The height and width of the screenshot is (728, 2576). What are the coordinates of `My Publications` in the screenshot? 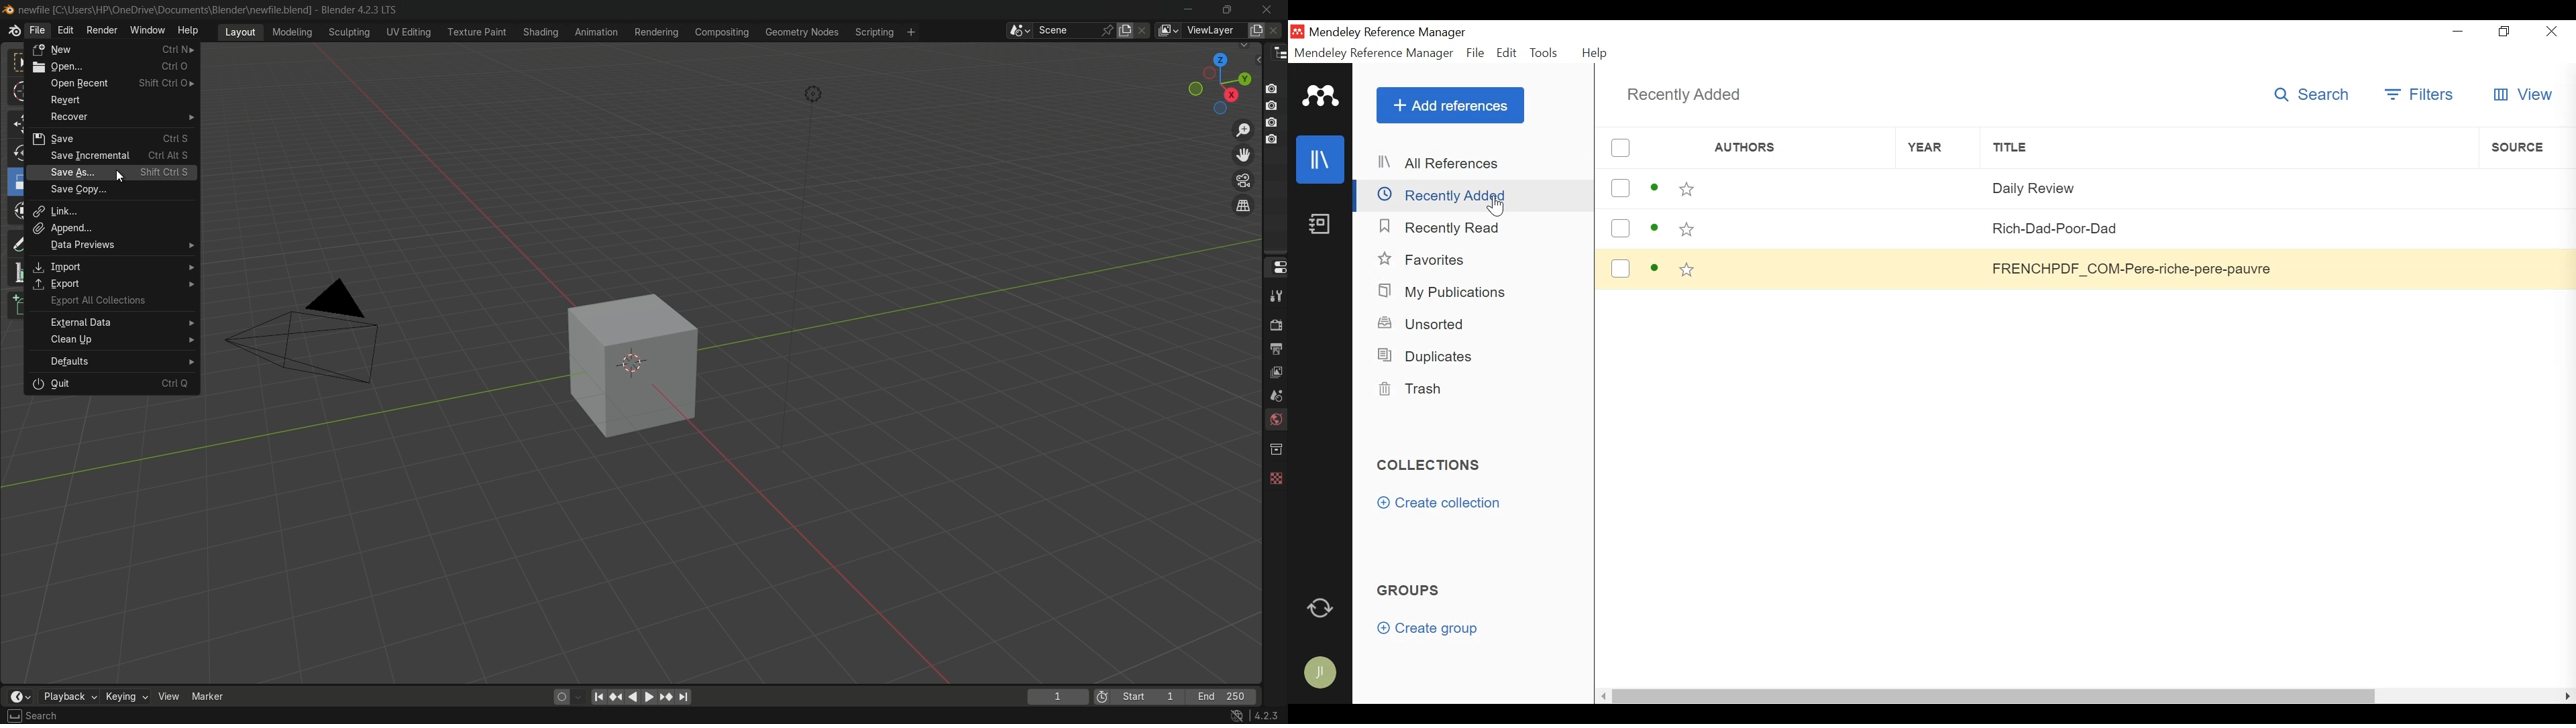 It's located at (1444, 292).